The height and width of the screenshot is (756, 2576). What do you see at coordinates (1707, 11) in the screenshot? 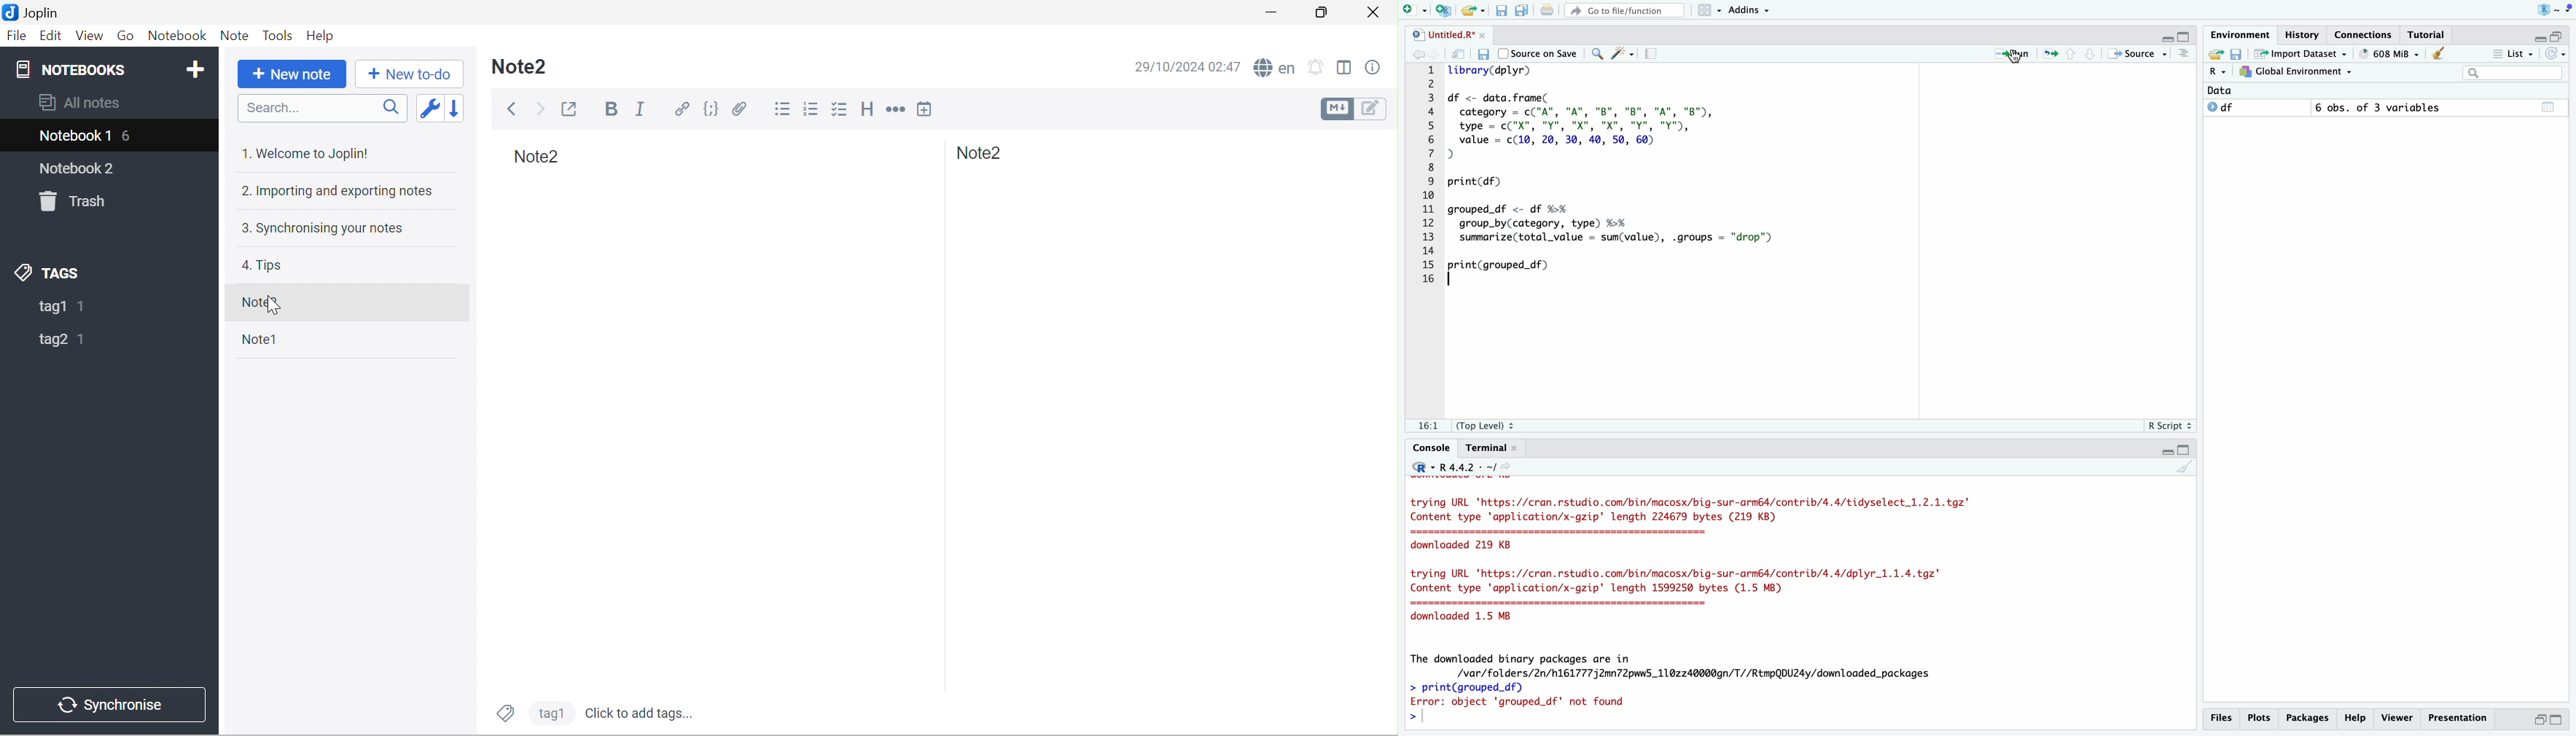
I see `Workspace panes` at bounding box center [1707, 11].